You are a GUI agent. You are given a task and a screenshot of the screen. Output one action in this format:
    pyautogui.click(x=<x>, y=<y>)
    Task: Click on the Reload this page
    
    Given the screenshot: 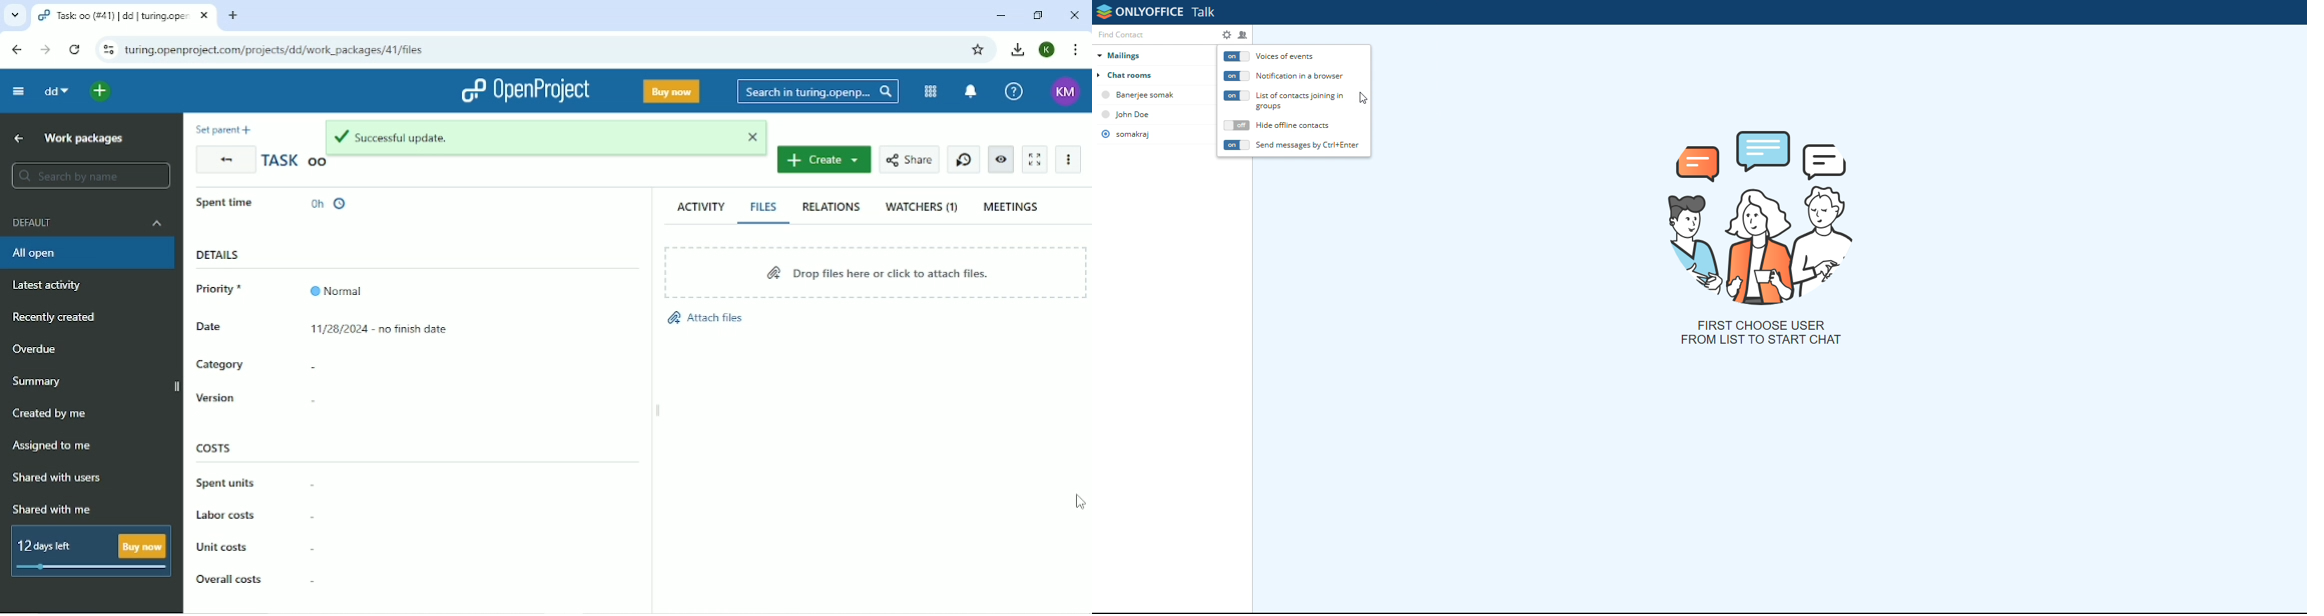 What is the action you would take?
    pyautogui.click(x=74, y=50)
    